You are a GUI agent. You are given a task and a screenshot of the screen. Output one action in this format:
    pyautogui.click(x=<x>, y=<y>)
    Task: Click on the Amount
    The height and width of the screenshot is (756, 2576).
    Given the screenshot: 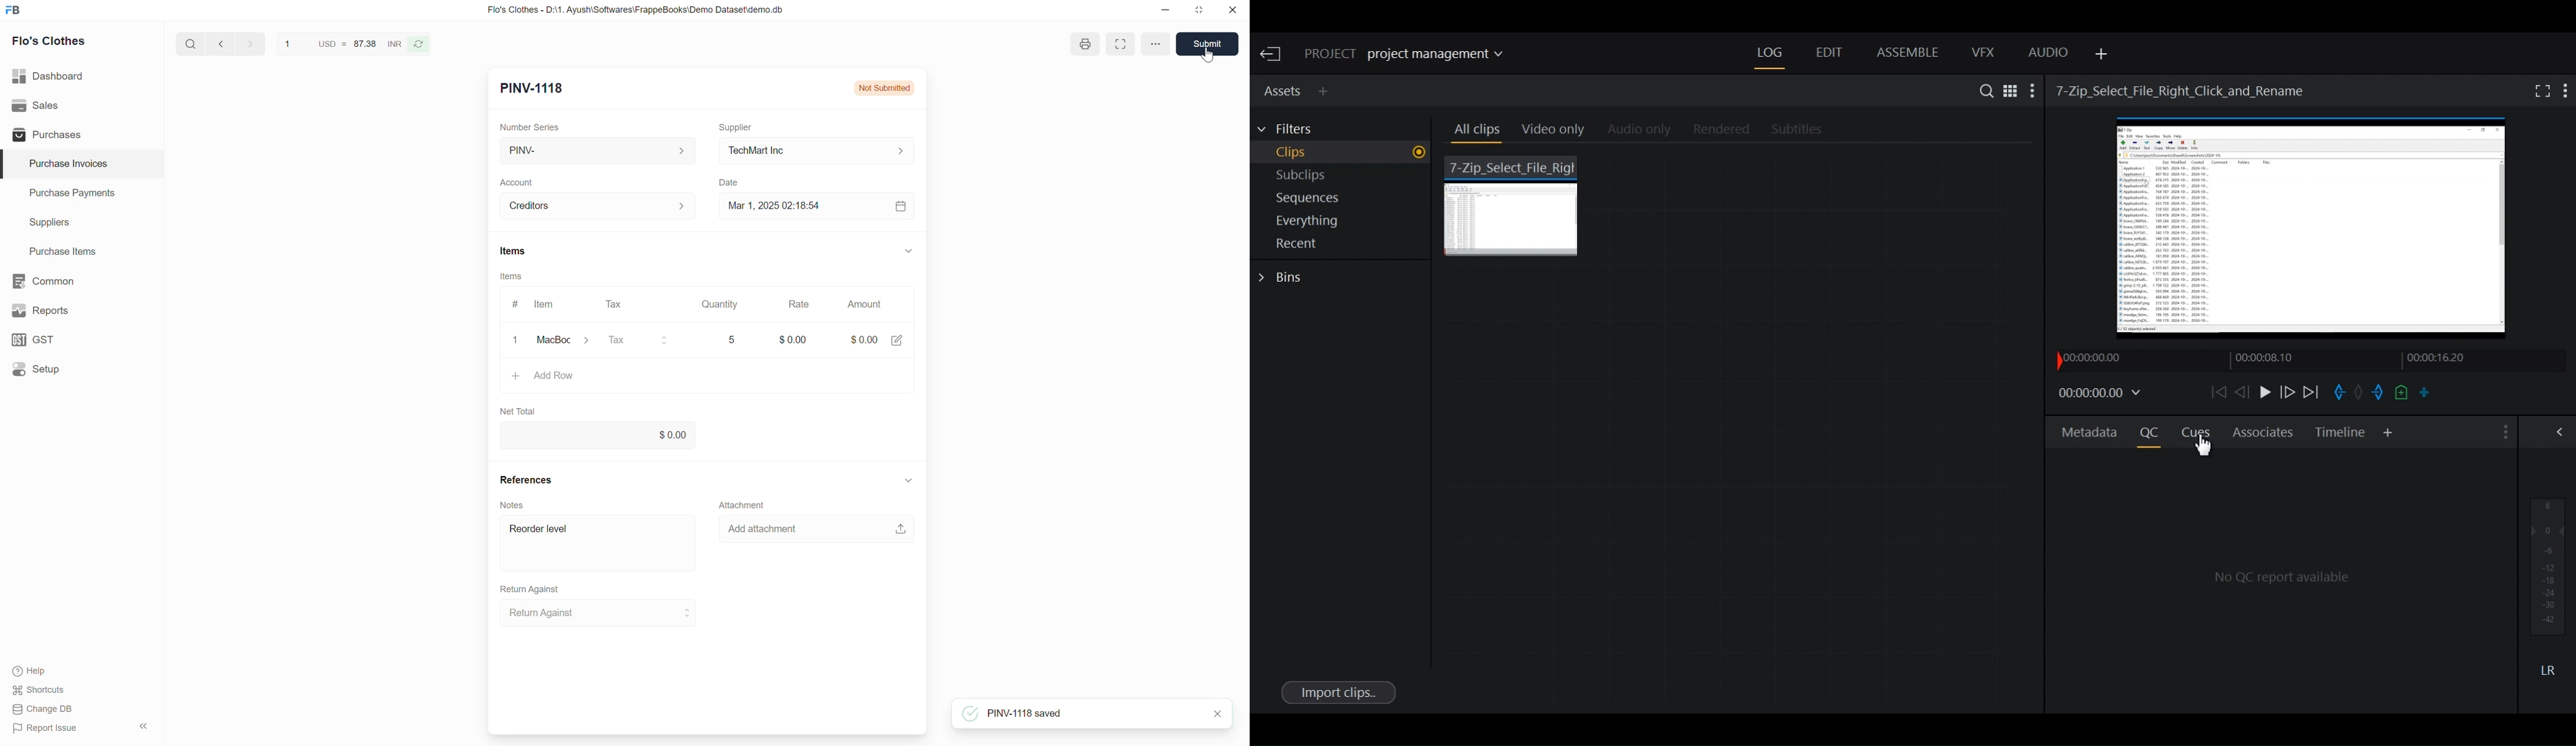 What is the action you would take?
    pyautogui.click(x=868, y=304)
    